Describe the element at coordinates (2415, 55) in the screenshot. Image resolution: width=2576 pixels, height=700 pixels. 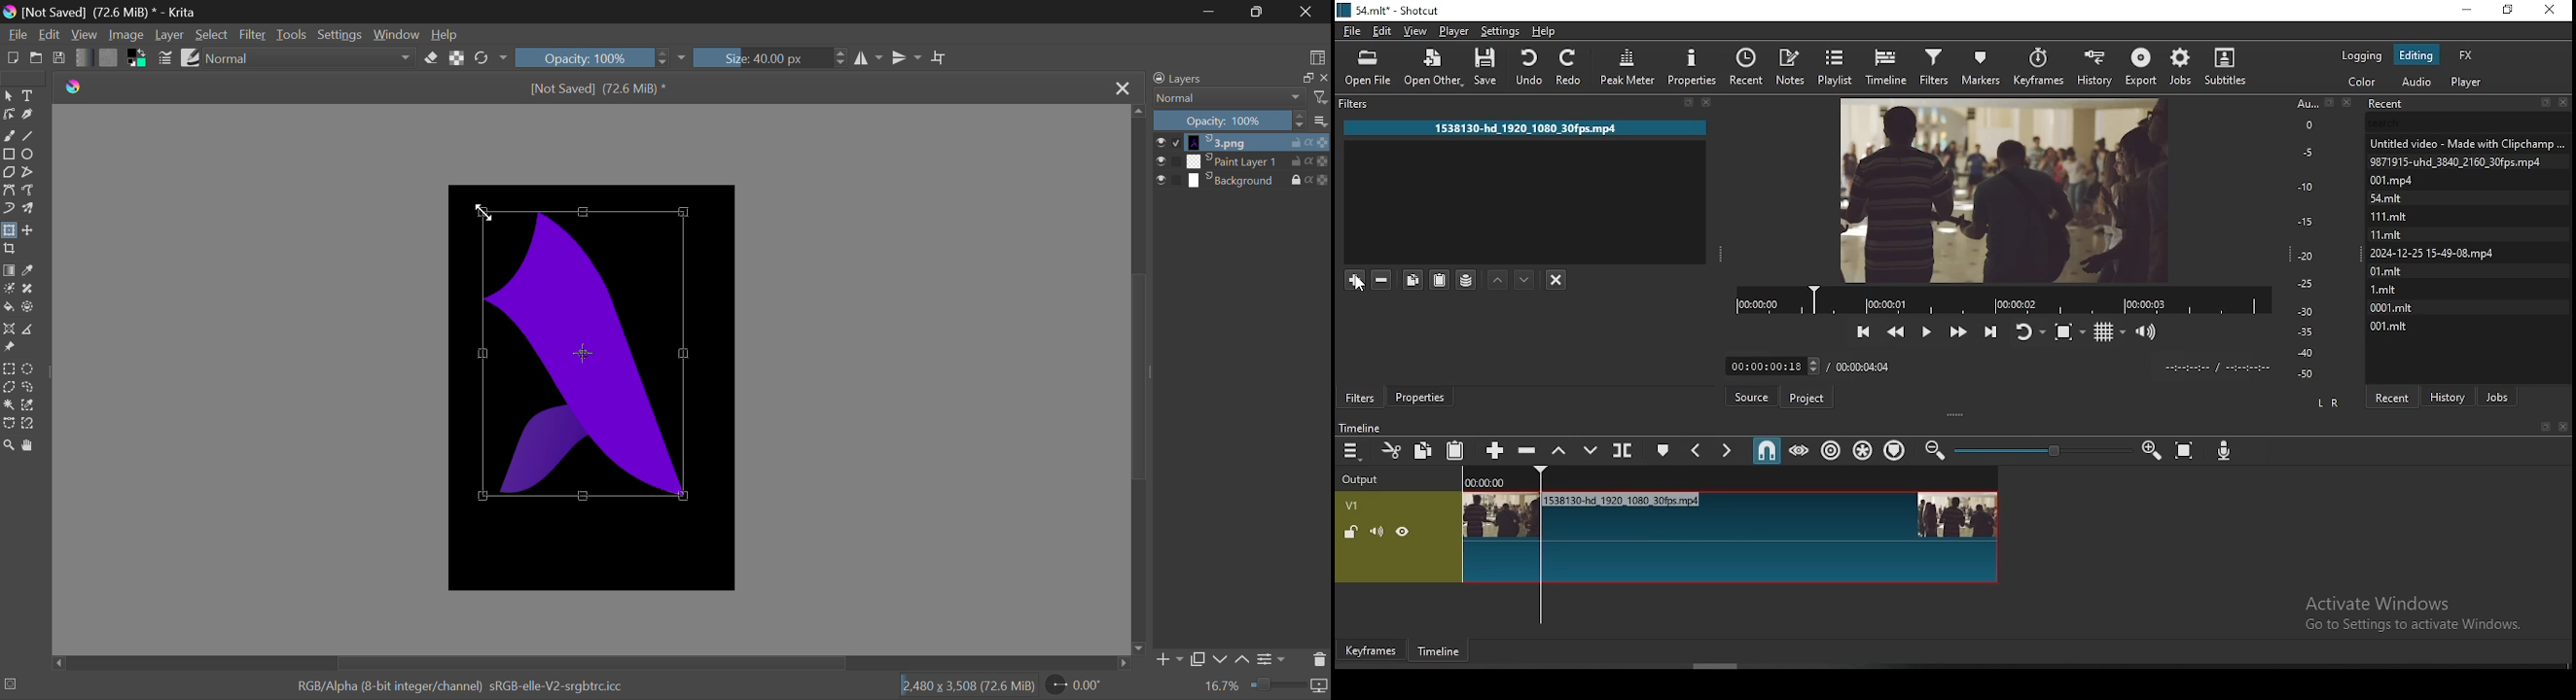
I see `editing` at that location.